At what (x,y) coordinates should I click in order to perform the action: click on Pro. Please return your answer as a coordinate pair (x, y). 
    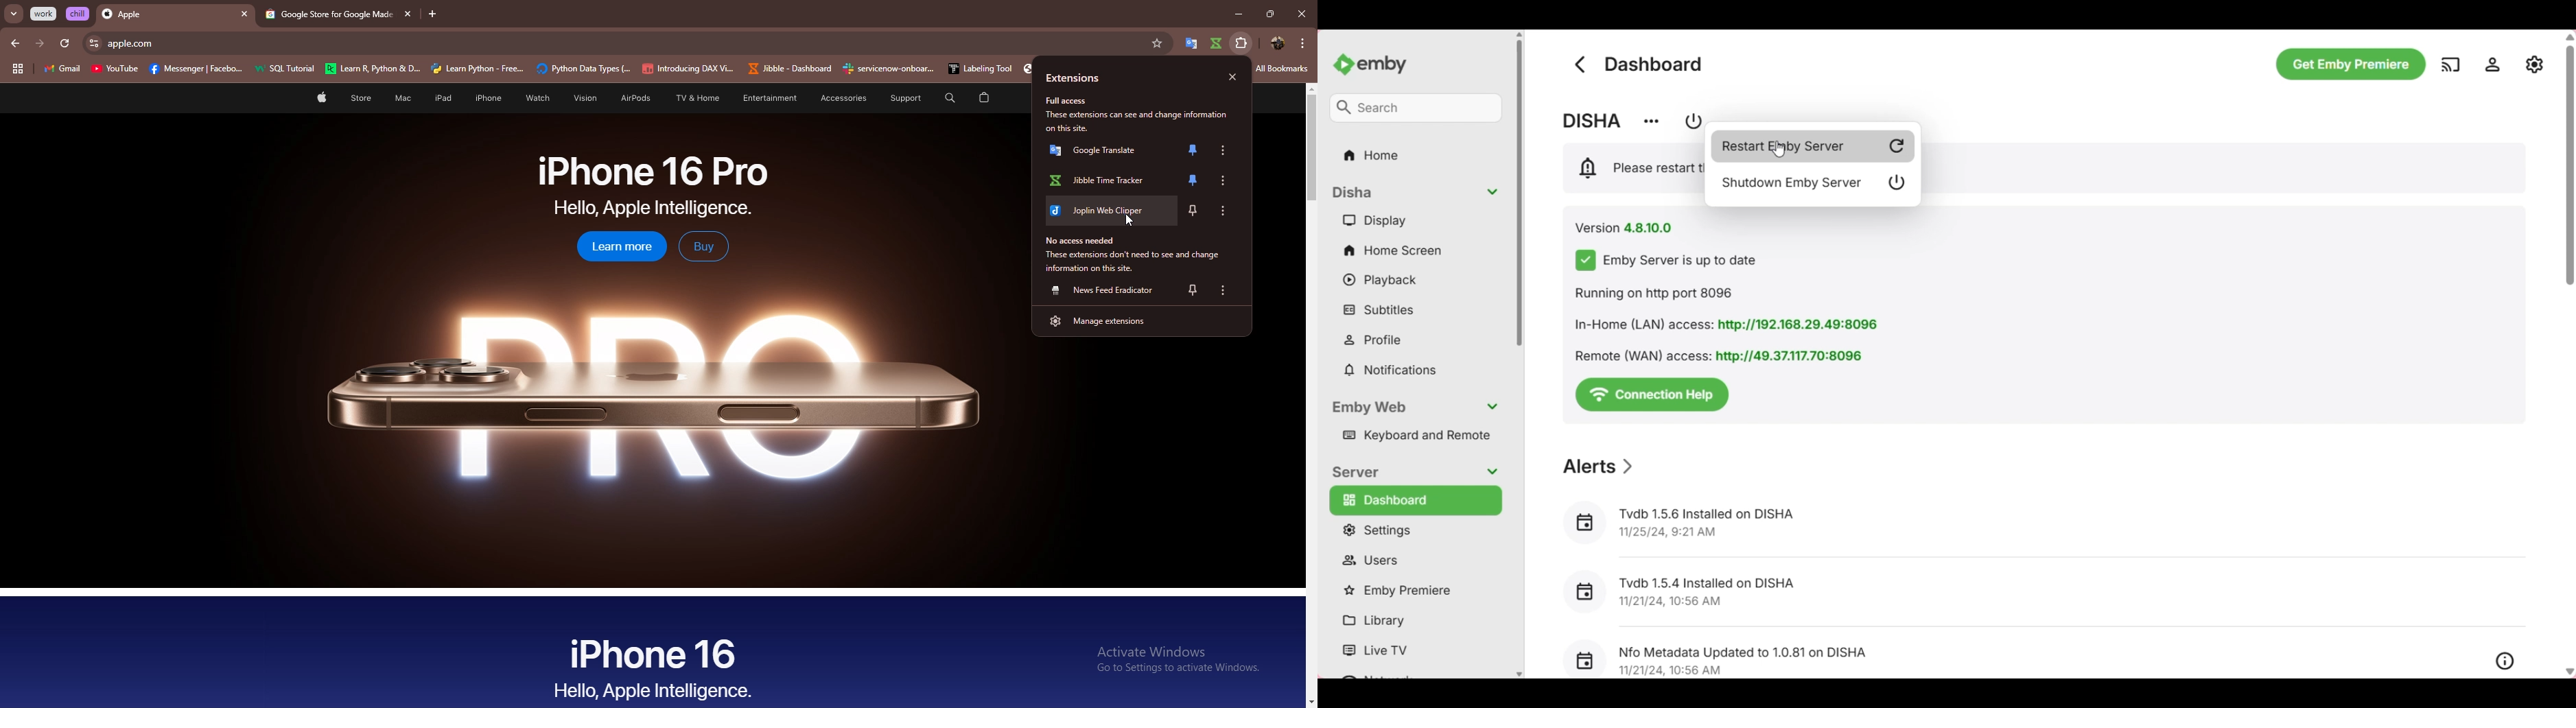
    Looking at the image, I should click on (653, 386).